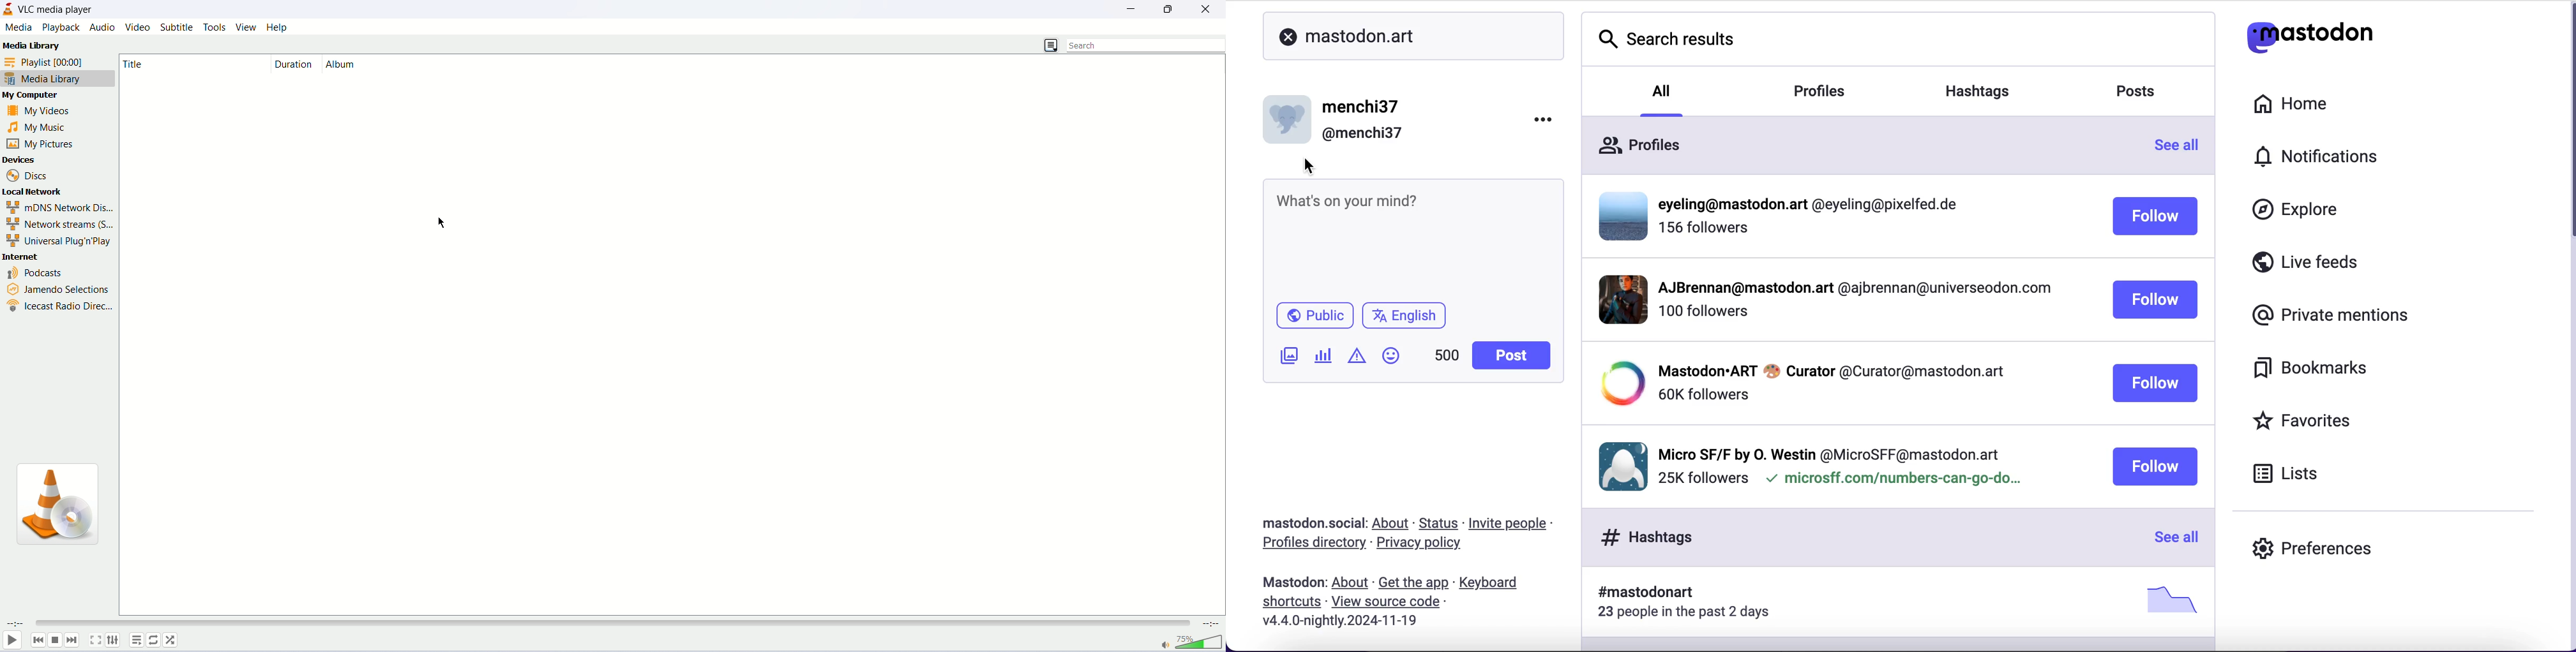 The image size is (2576, 672). Describe the element at coordinates (1325, 355) in the screenshot. I see `add poll` at that location.